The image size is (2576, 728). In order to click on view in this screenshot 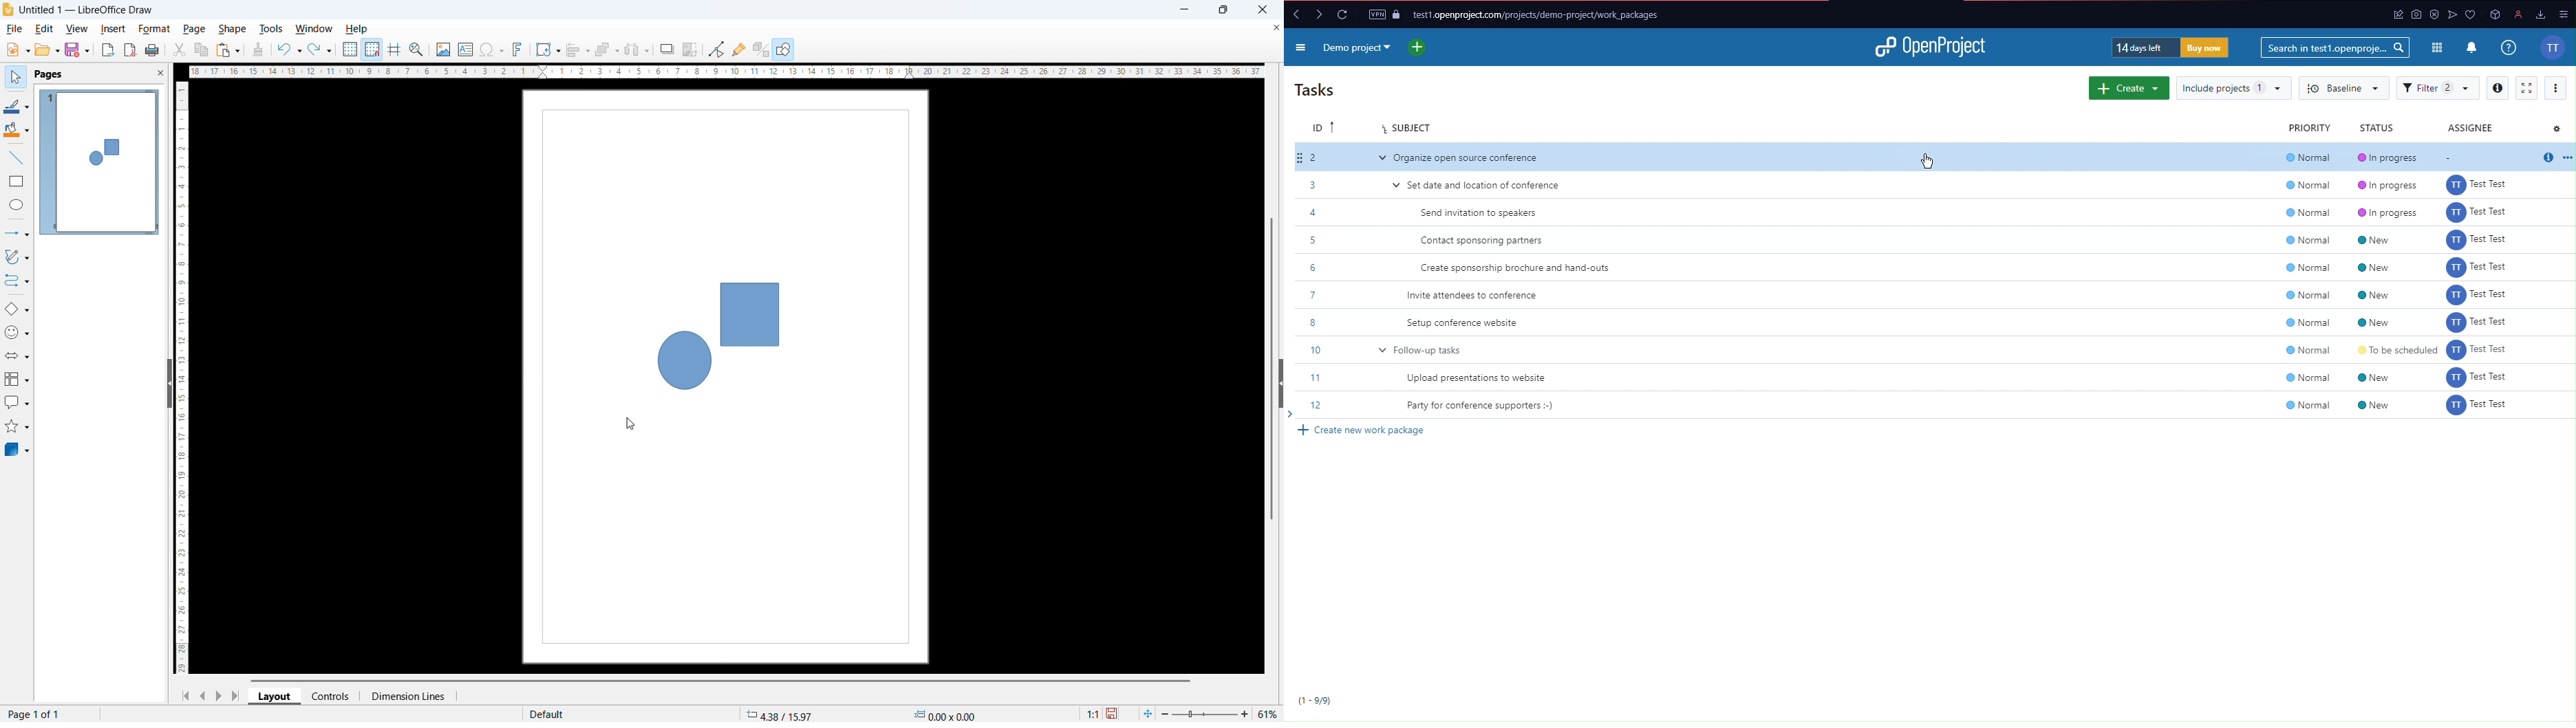, I will do `click(77, 29)`.